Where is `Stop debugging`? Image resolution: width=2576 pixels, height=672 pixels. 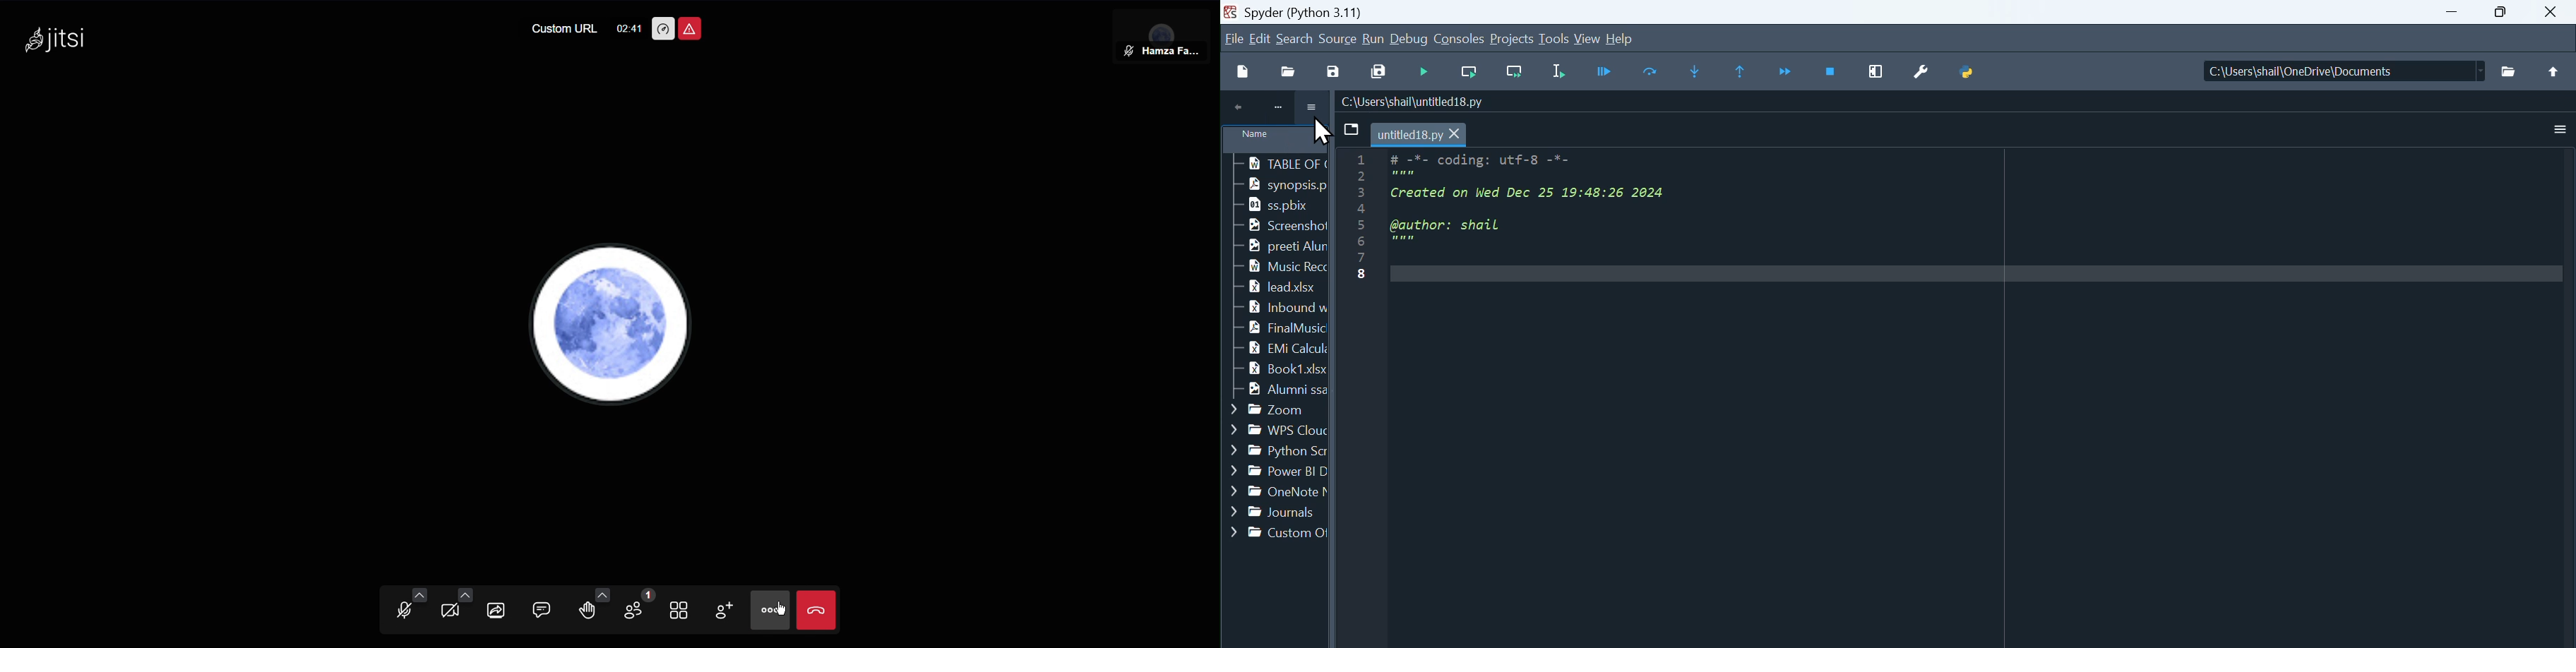 Stop debugging is located at coordinates (1832, 72).